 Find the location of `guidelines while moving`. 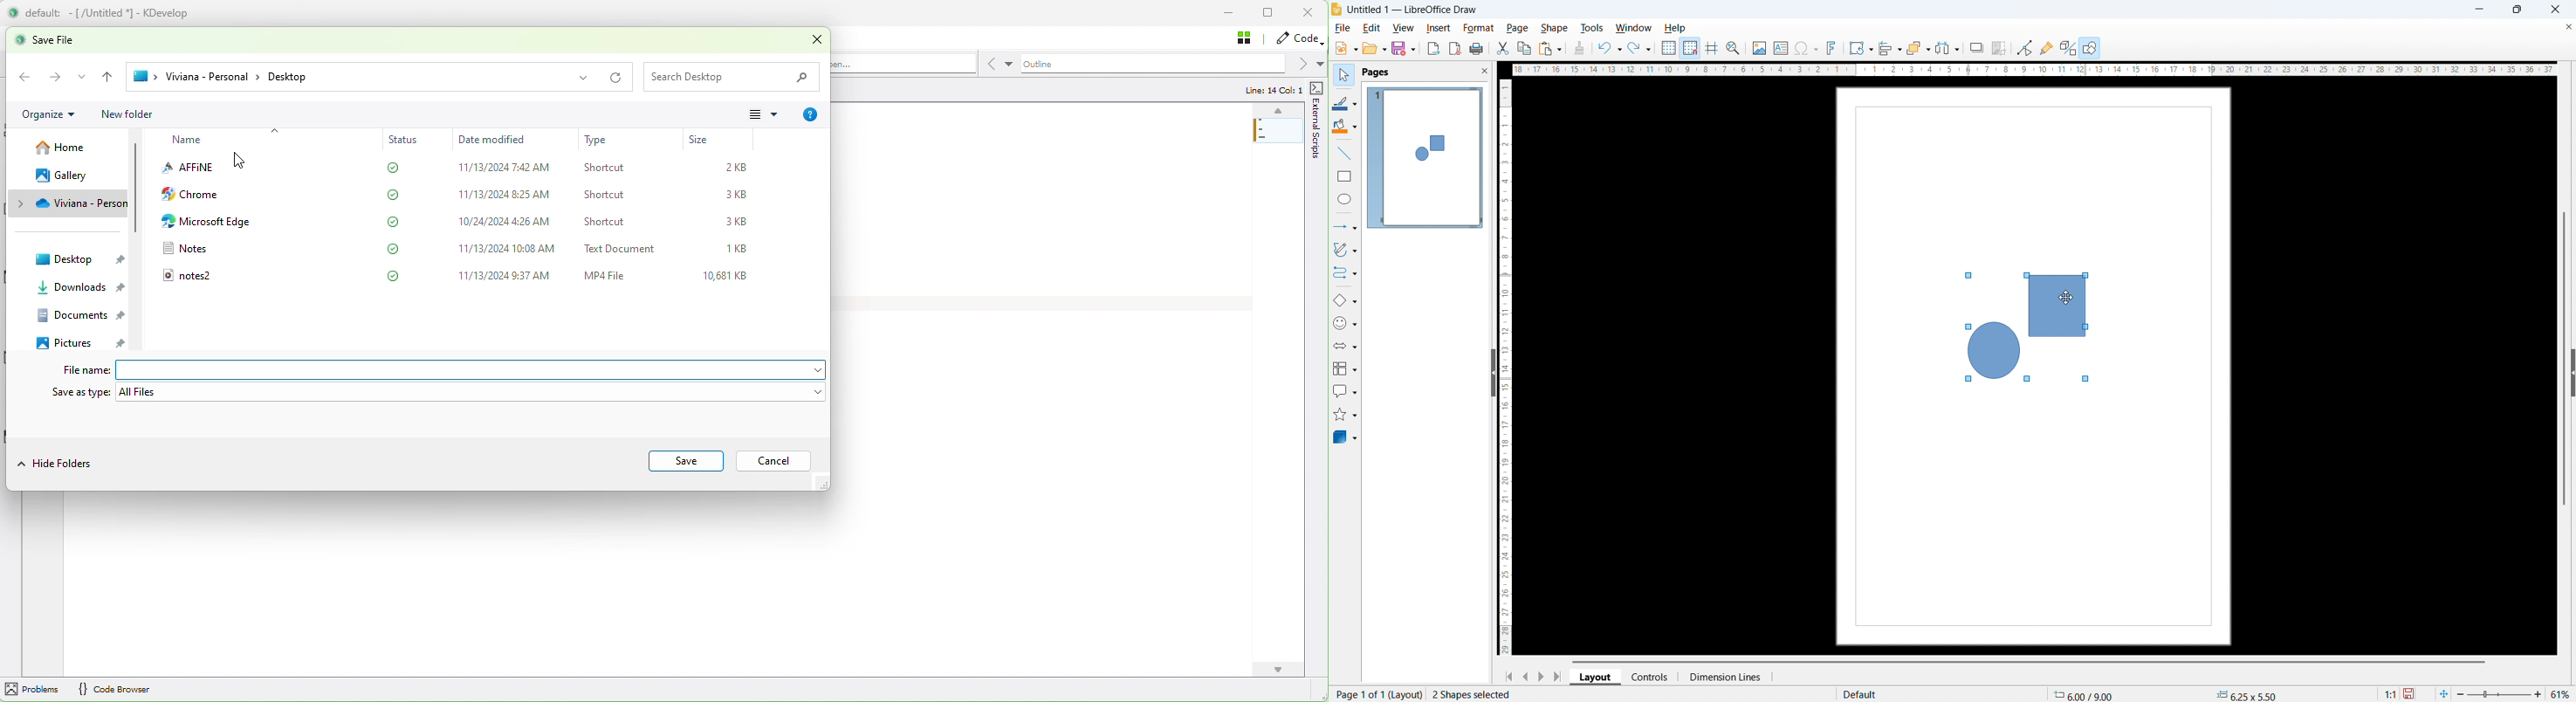

guidelines while moving is located at coordinates (1713, 47).